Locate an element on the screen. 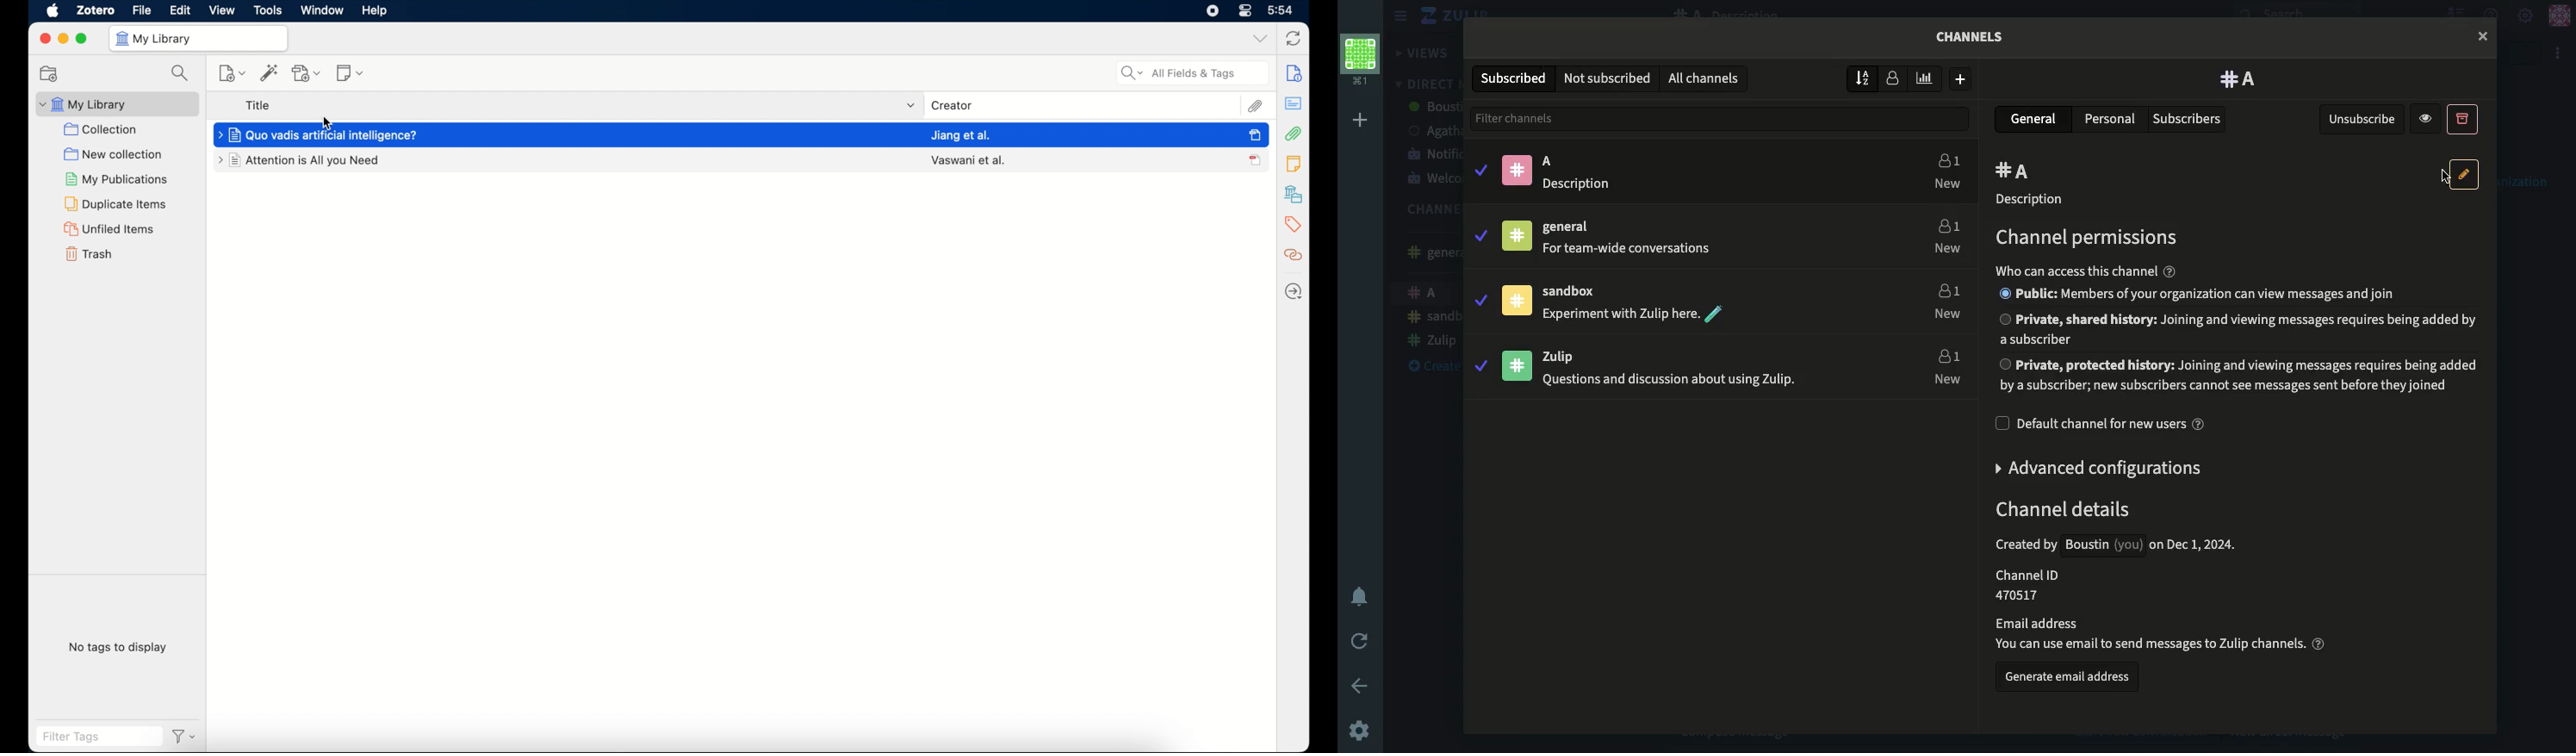 This screenshot has height=756, width=2576. Settings is located at coordinates (2526, 14).